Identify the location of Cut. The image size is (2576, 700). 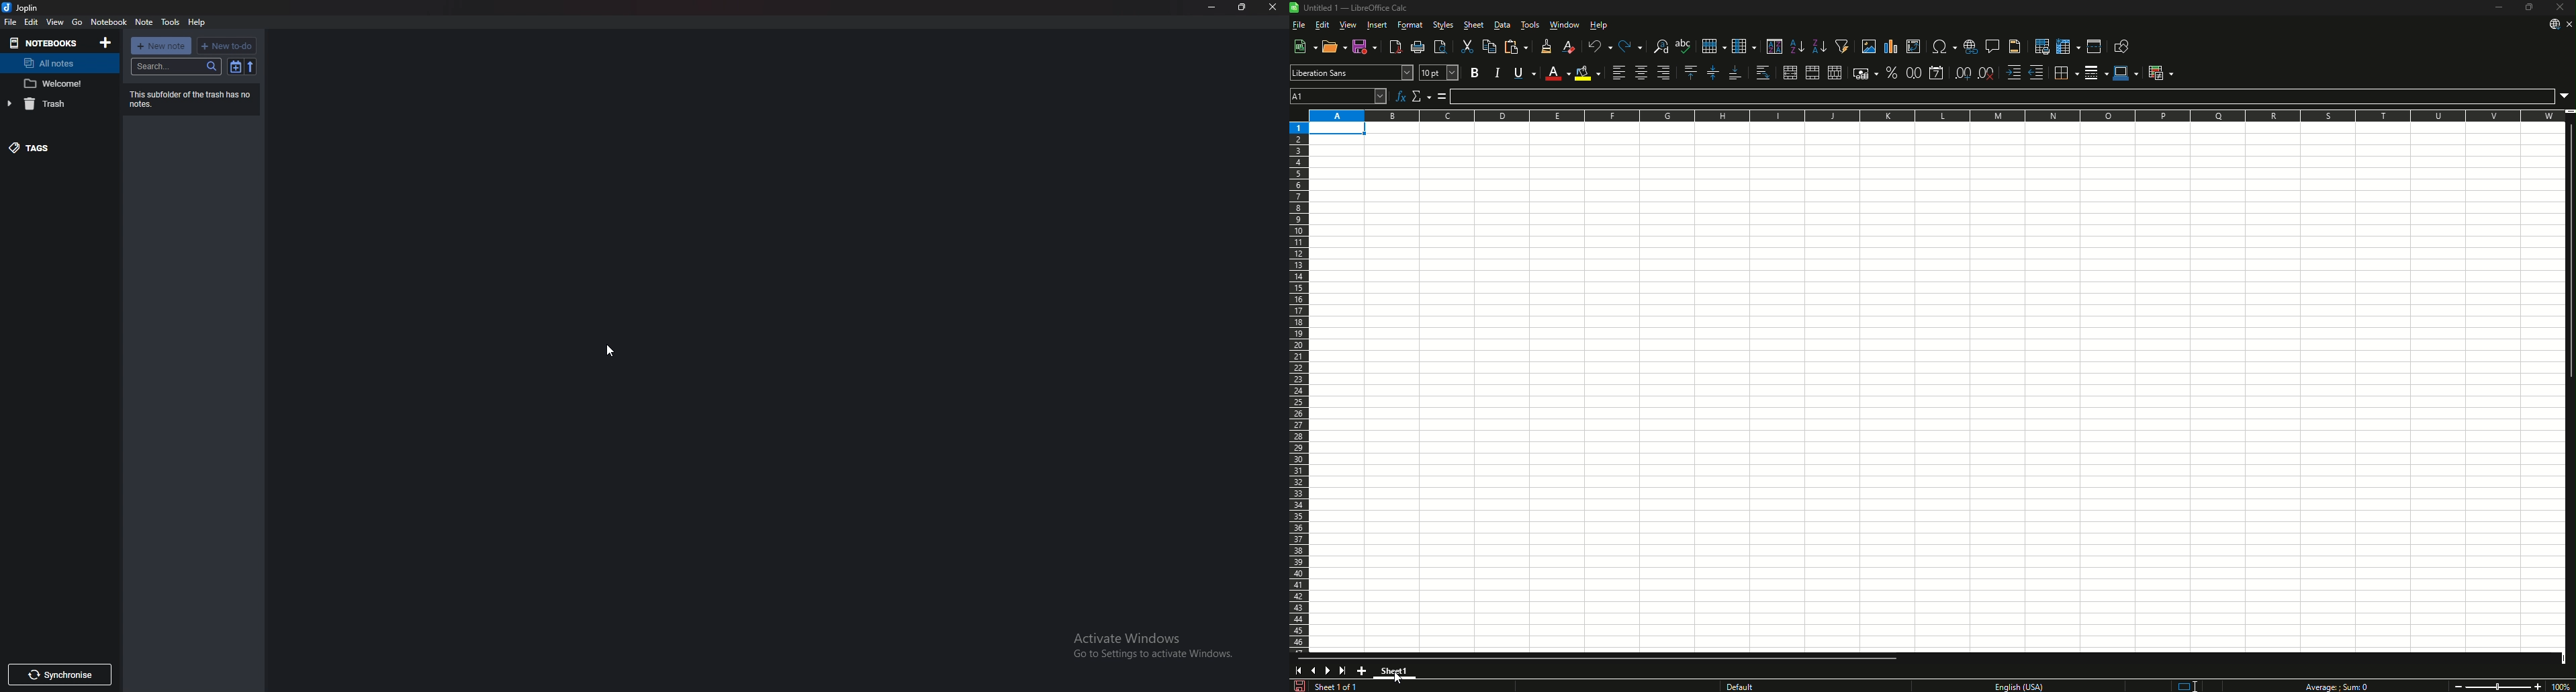
(1467, 46).